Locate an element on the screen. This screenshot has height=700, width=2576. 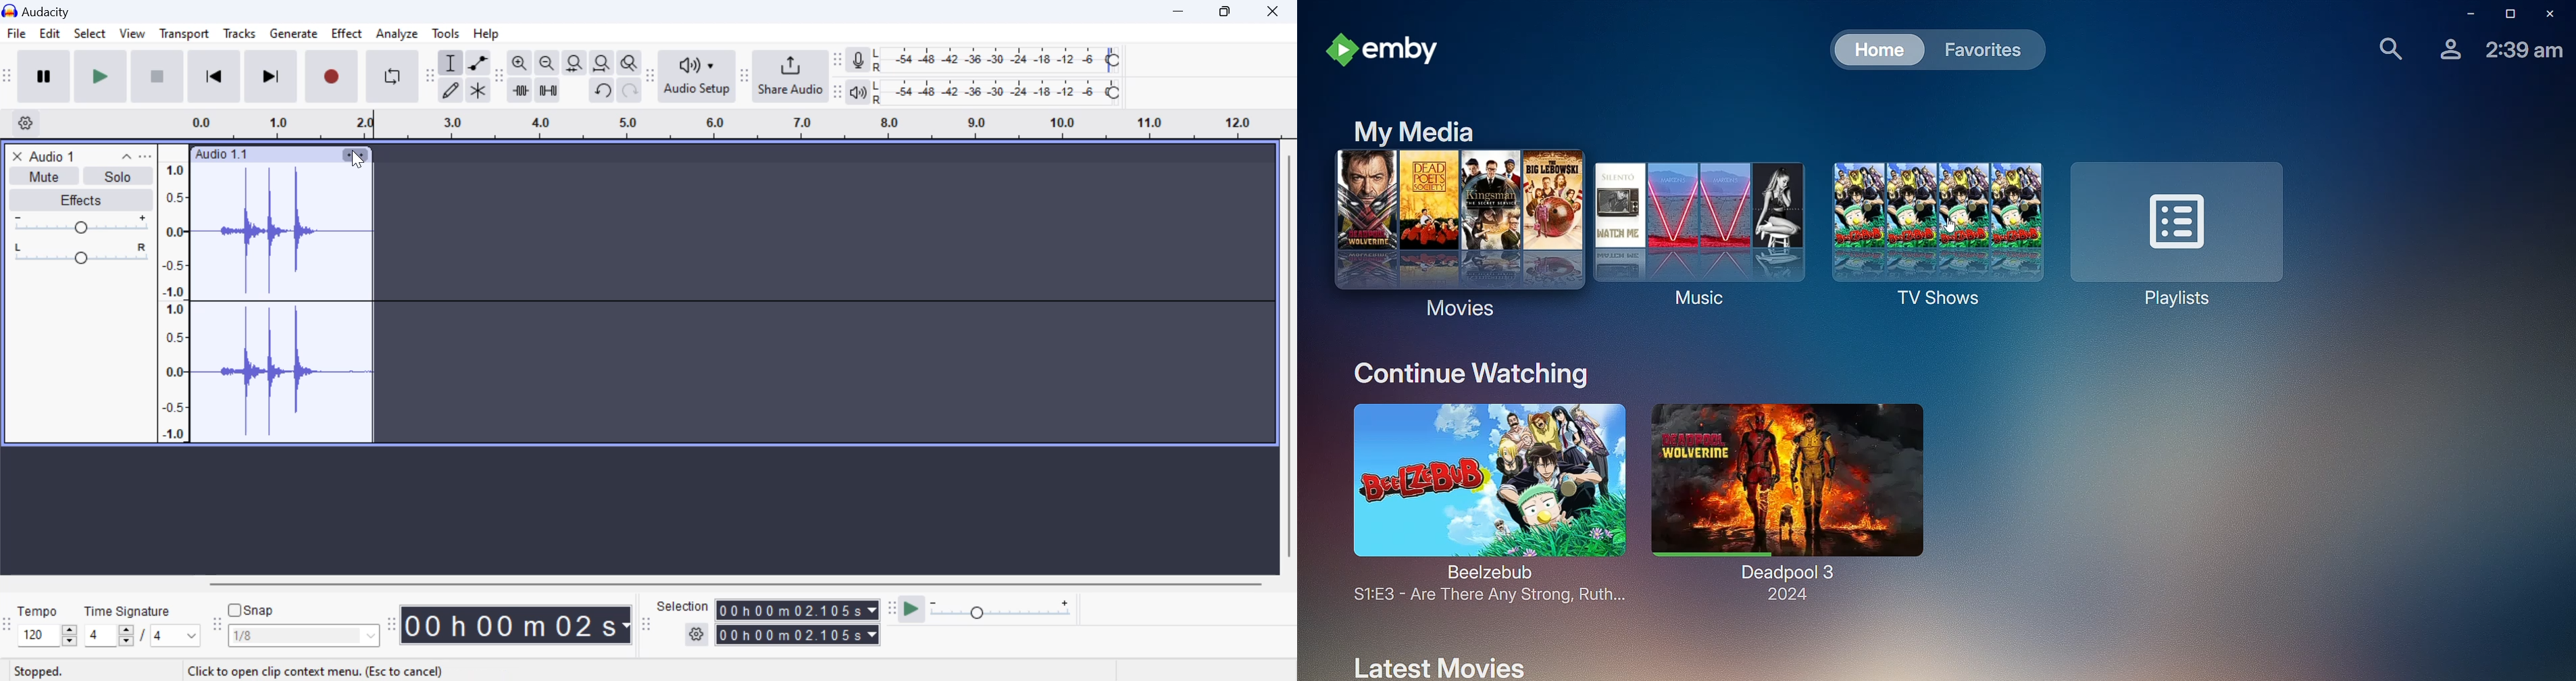
Analyze is located at coordinates (397, 34).